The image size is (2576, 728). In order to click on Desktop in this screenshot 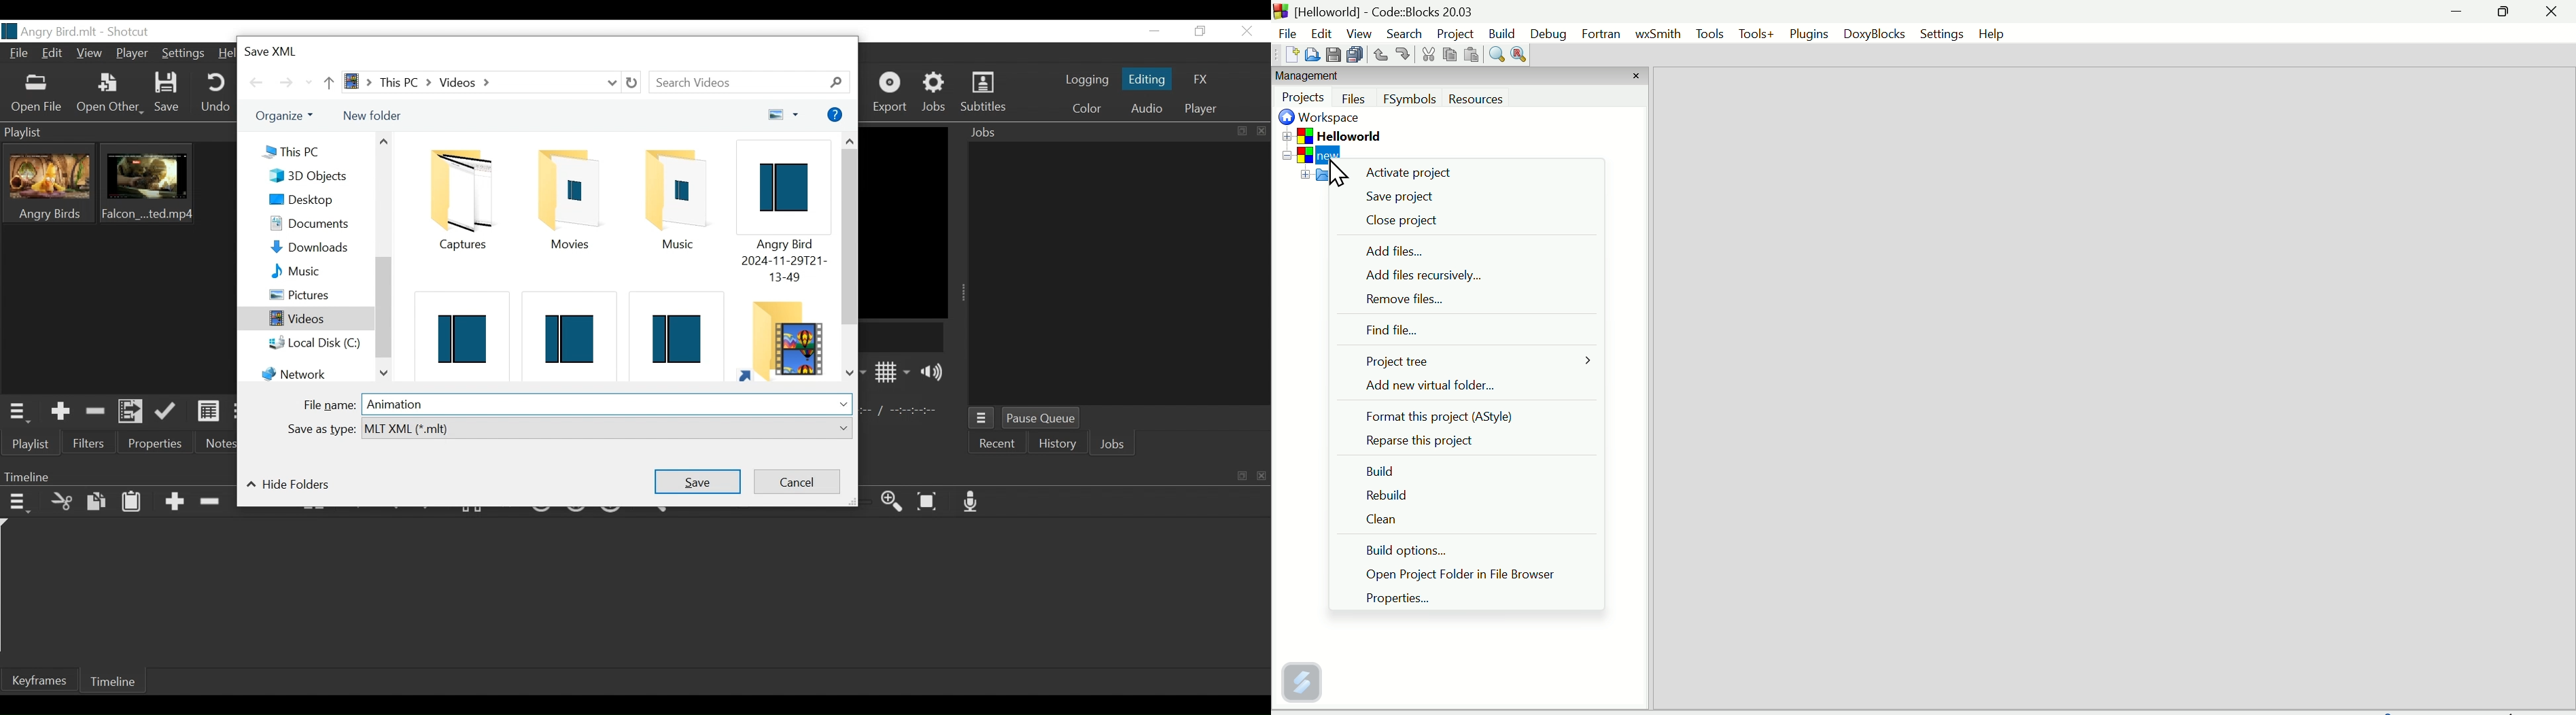, I will do `click(316, 199)`.